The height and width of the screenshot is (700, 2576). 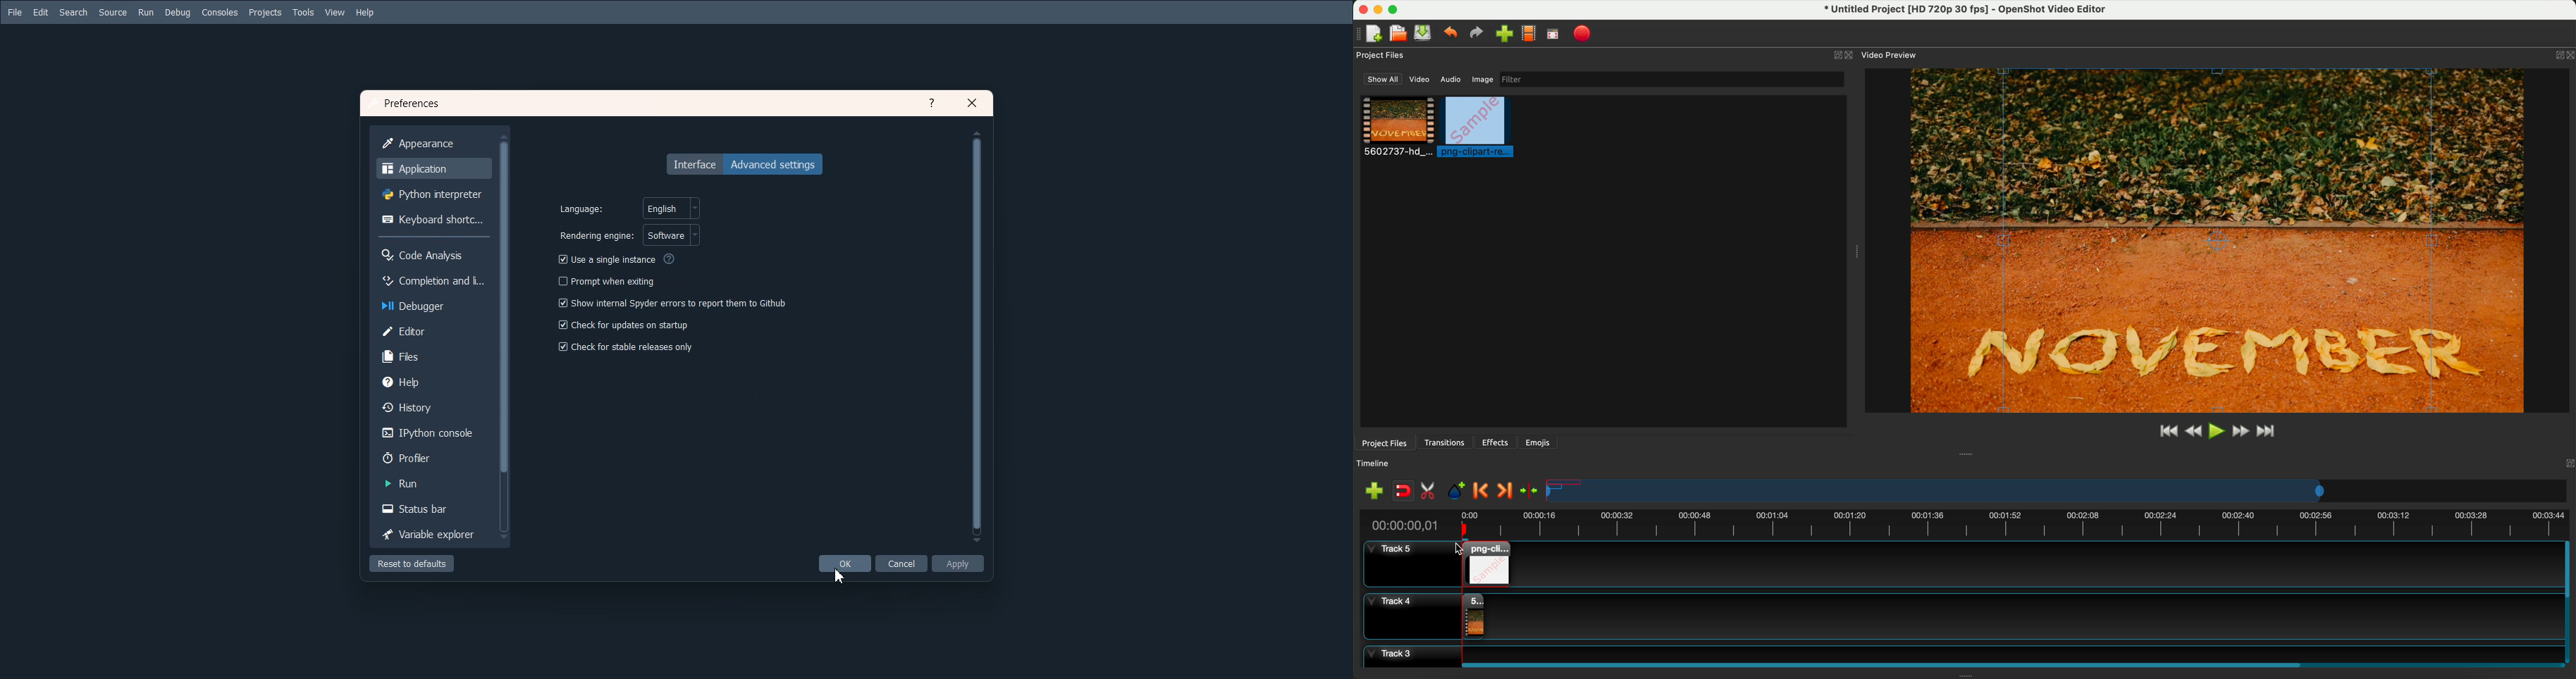 I want to click on Prompt when exiting , so click(x=607, y=281).